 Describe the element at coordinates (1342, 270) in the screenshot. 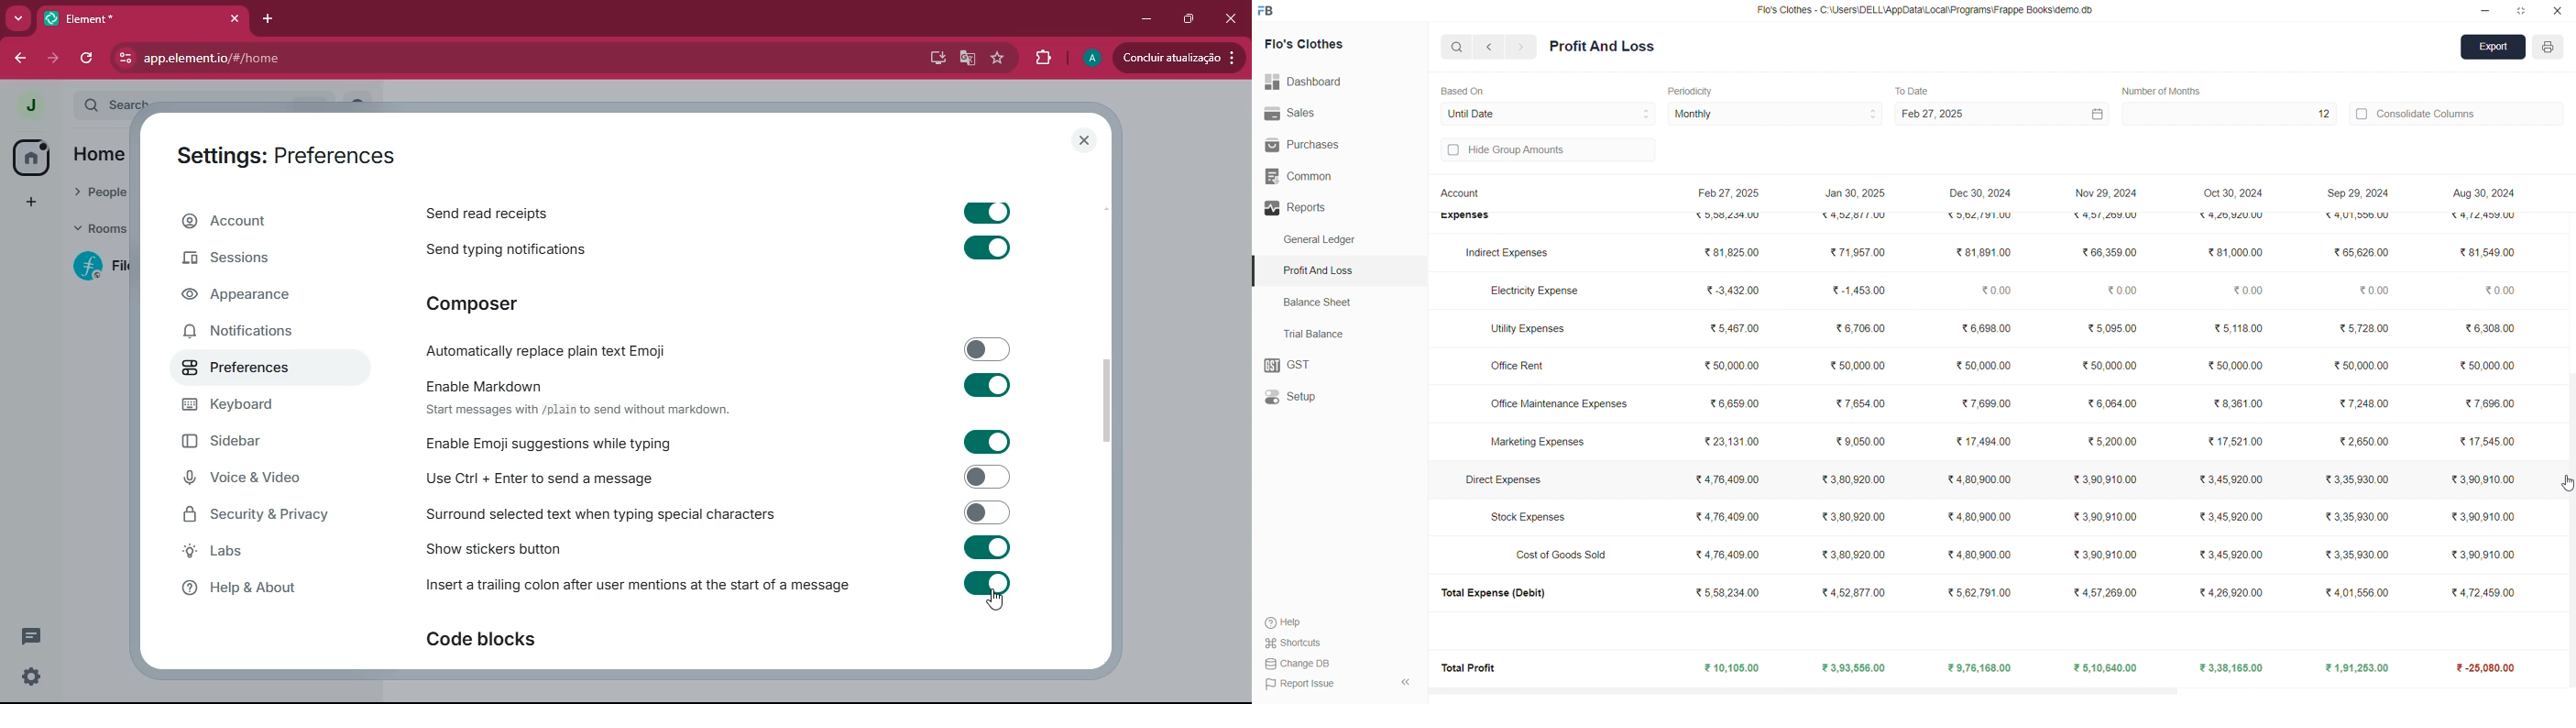

I see `Profit And Loss` at that location.